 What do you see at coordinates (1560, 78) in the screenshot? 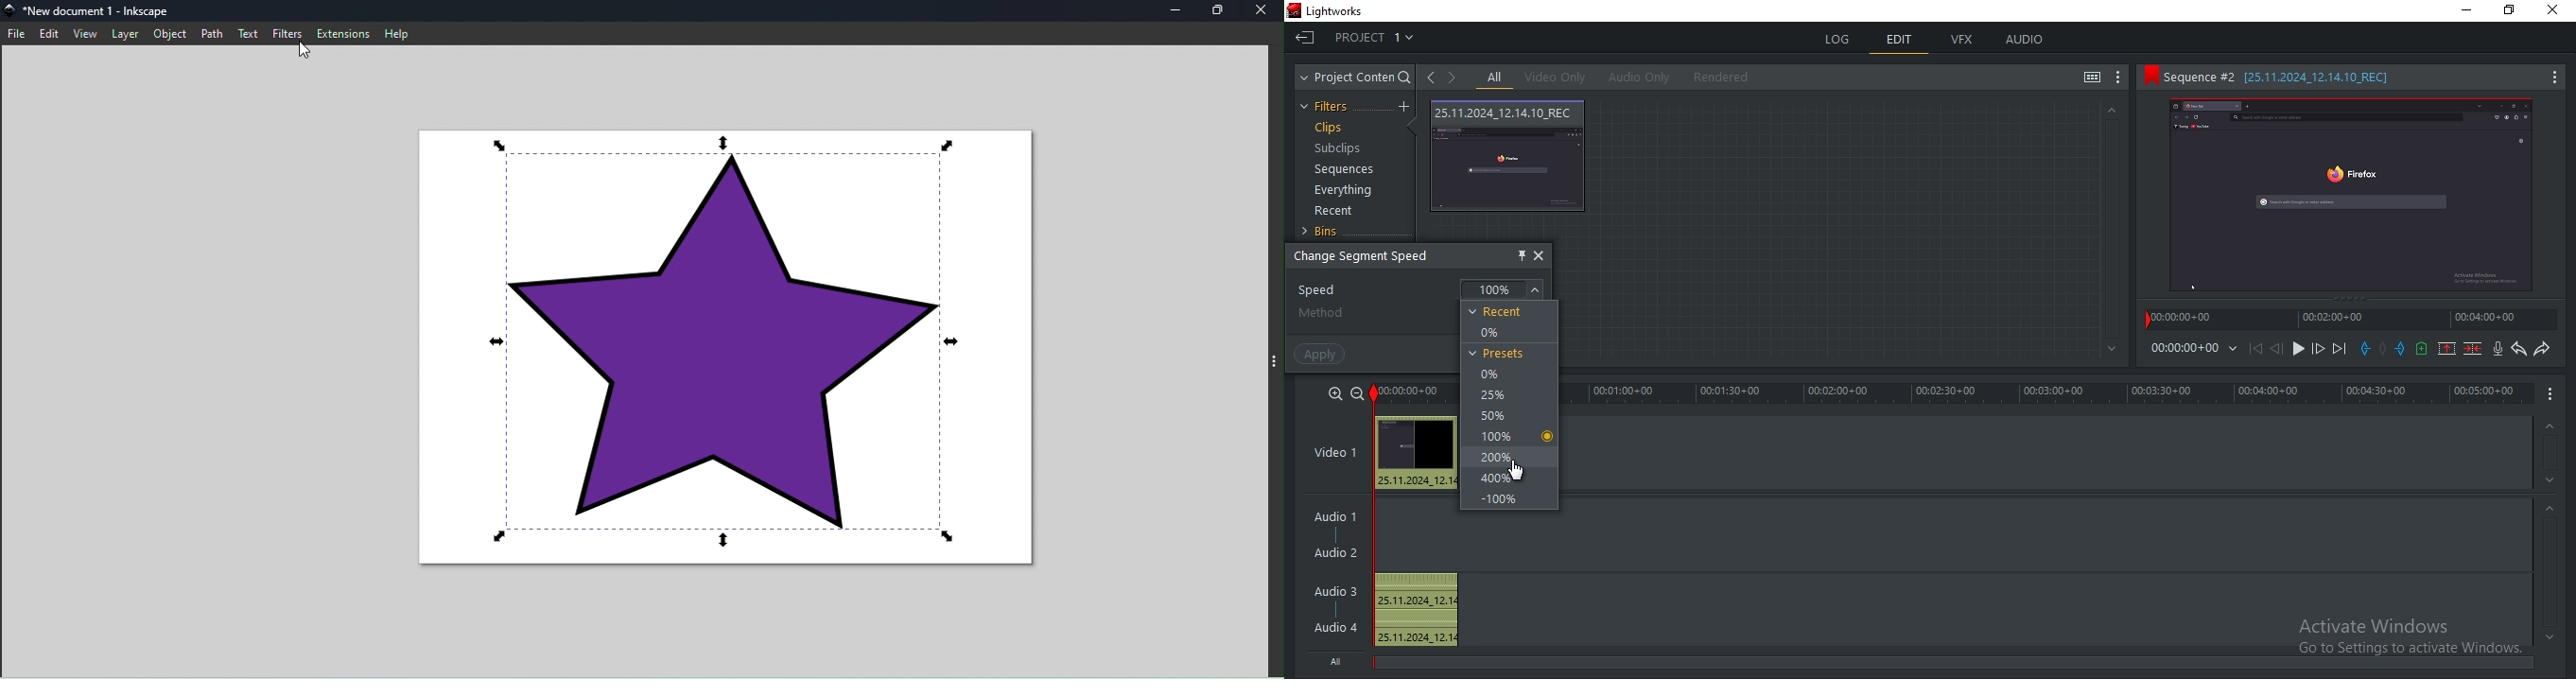
I see `video only` at bounding box center [1560, 78].